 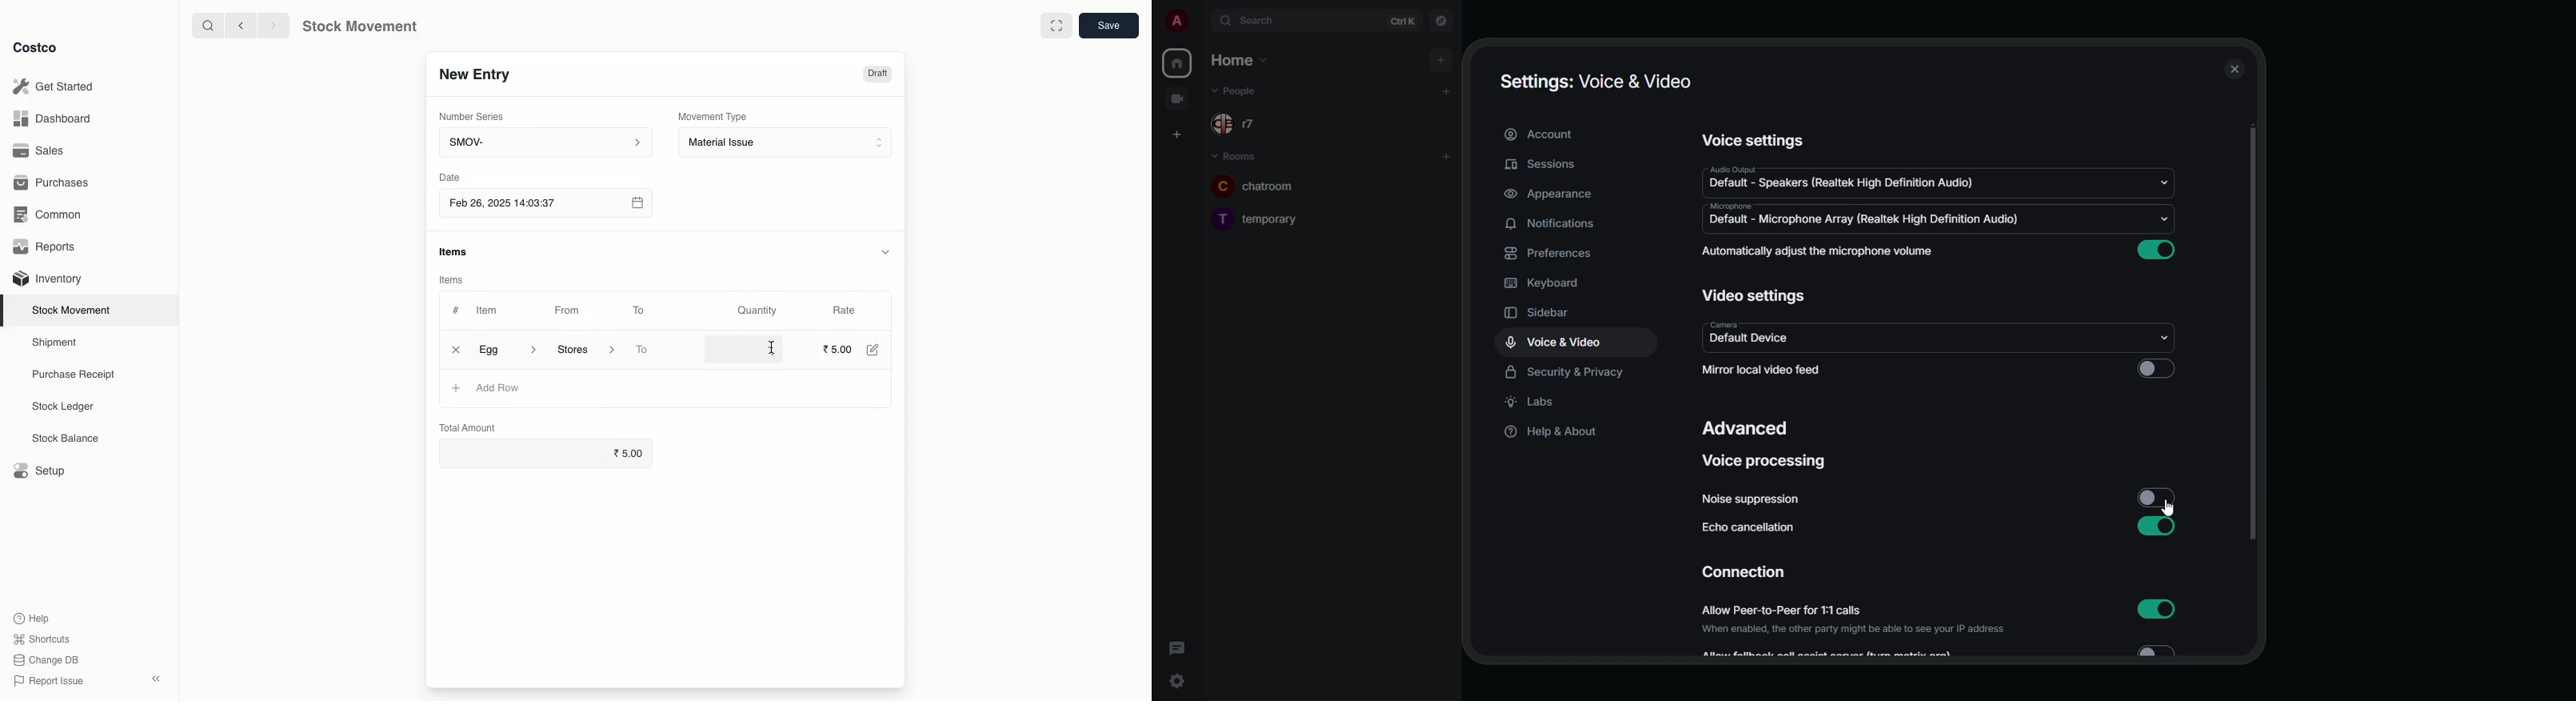 What do you see at coordinates (1767, 371) in the screenshot?
I see `mirror local video feed` at bounding box center [1767, 371].